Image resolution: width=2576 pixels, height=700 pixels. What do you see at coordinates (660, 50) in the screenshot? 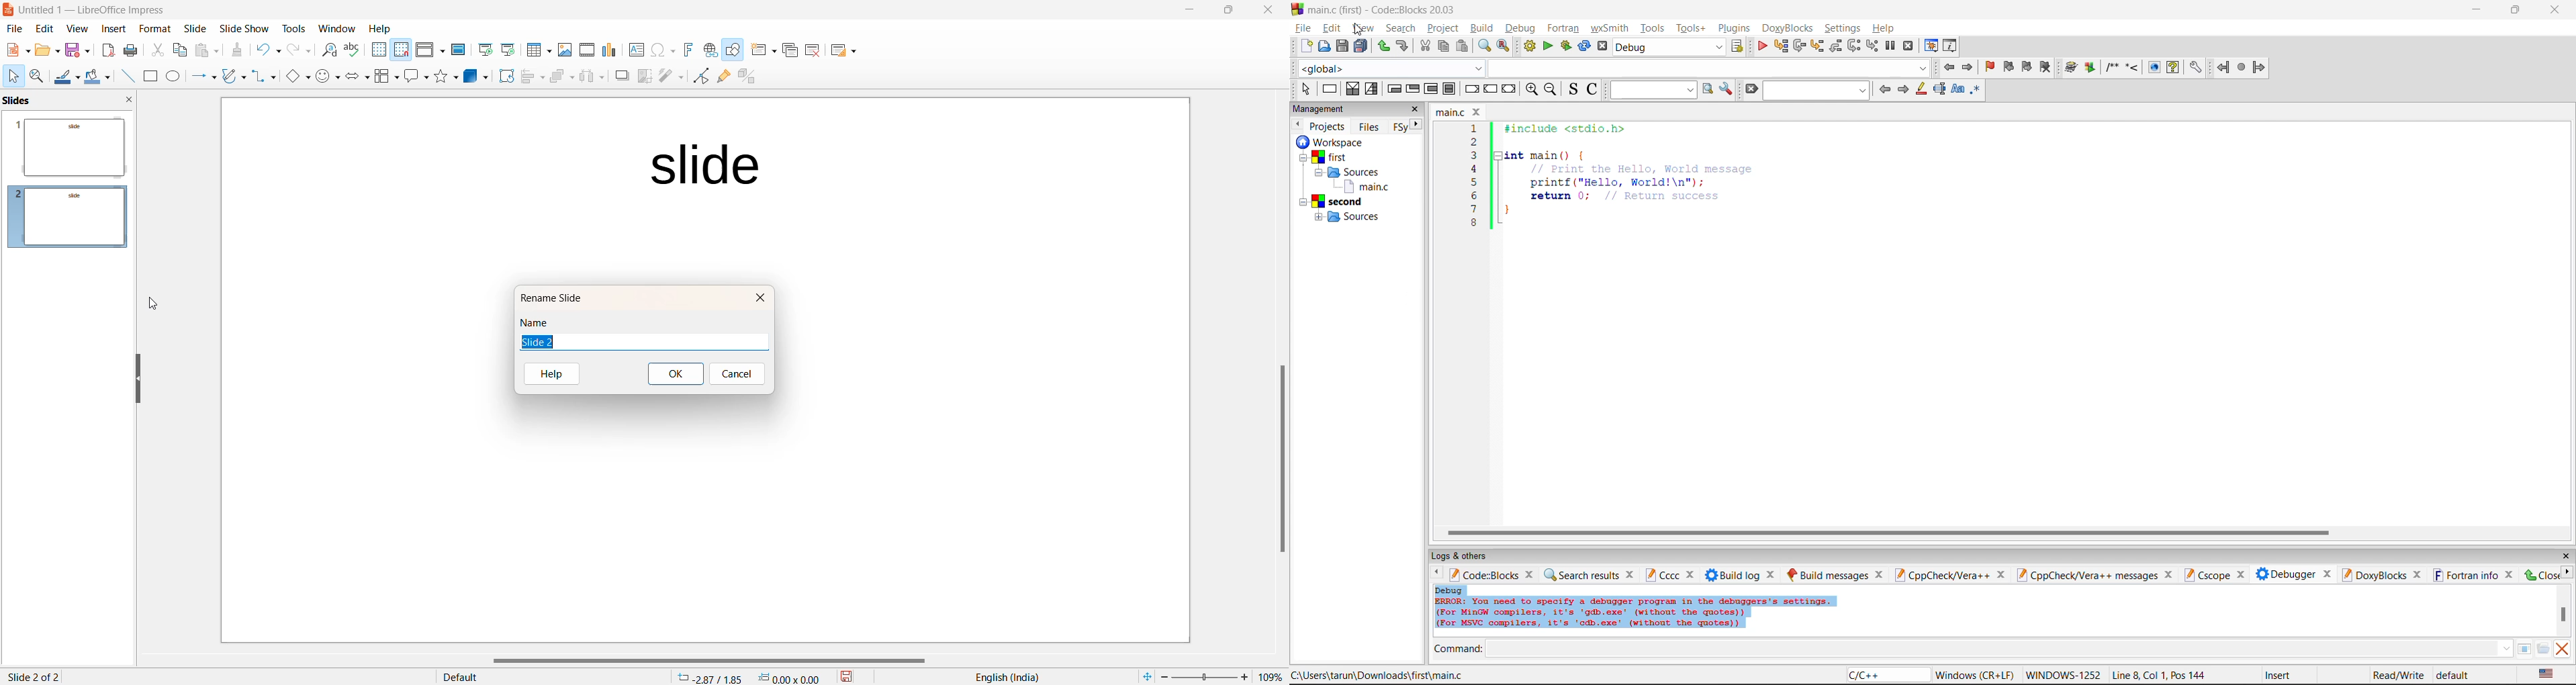
I see `INSERT Special characters` at bounding box center [660, 50].